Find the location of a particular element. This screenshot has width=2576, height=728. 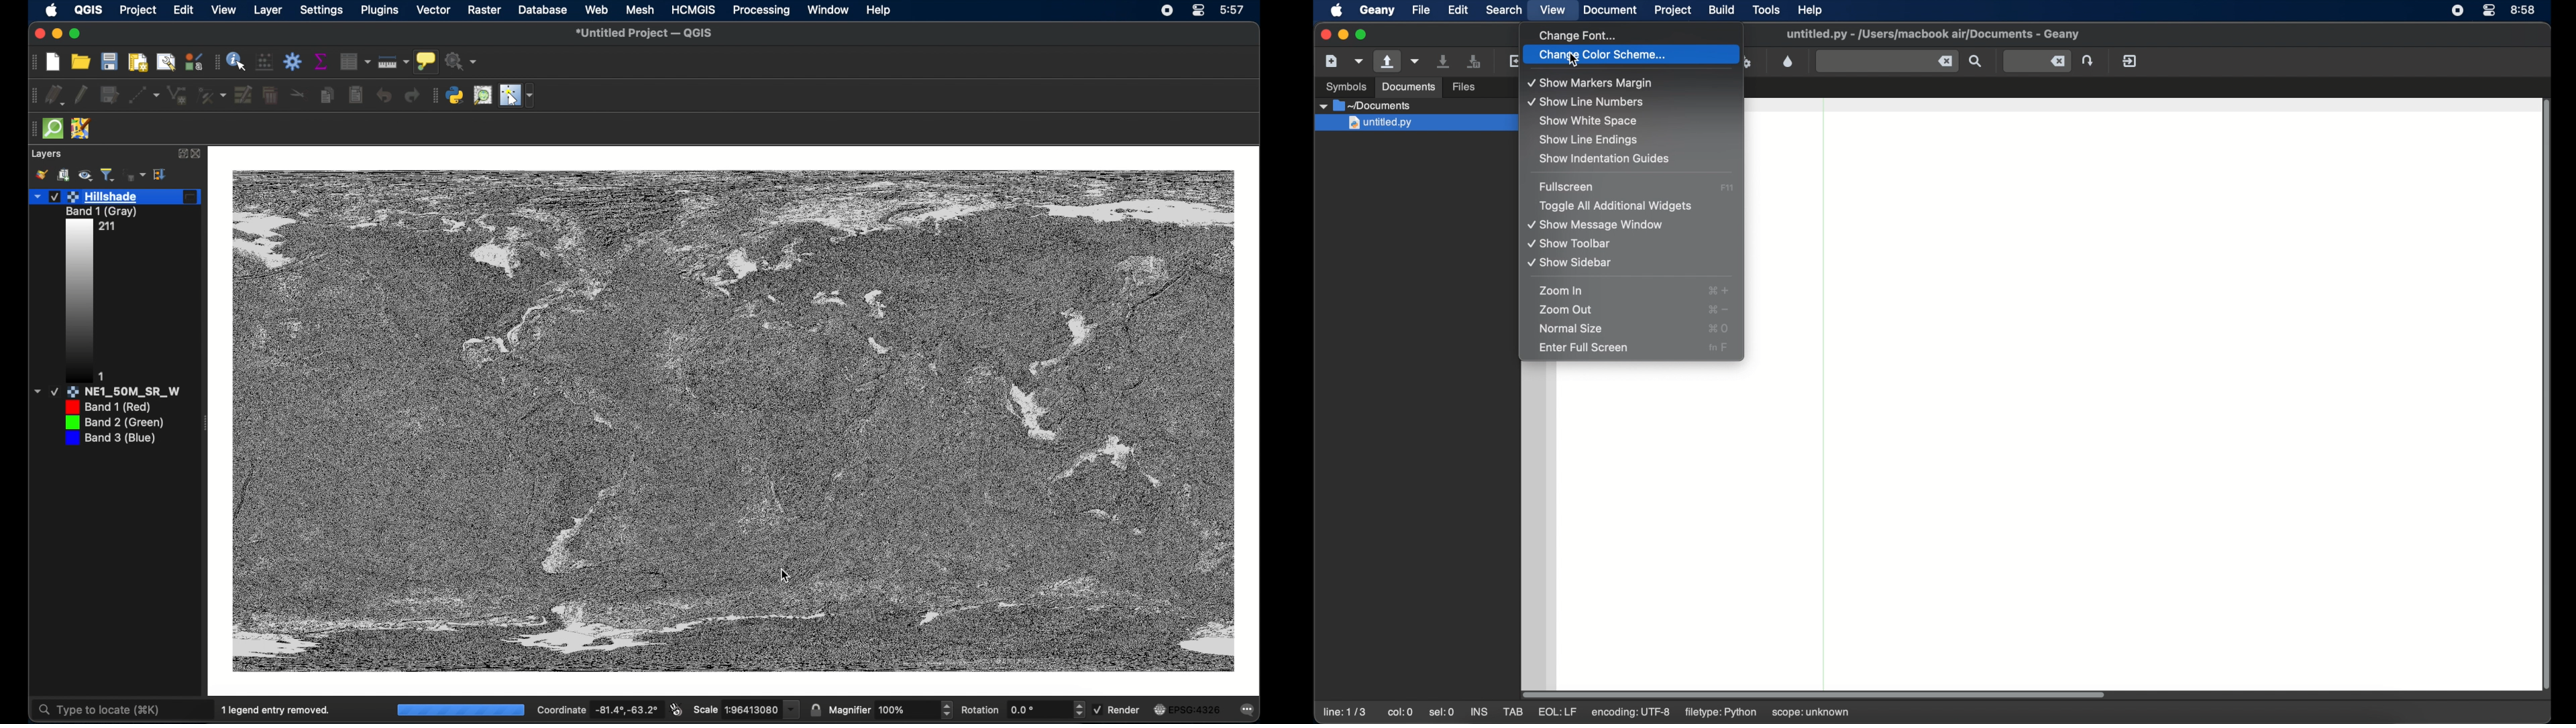

edit is located at coordinates (184, 10).